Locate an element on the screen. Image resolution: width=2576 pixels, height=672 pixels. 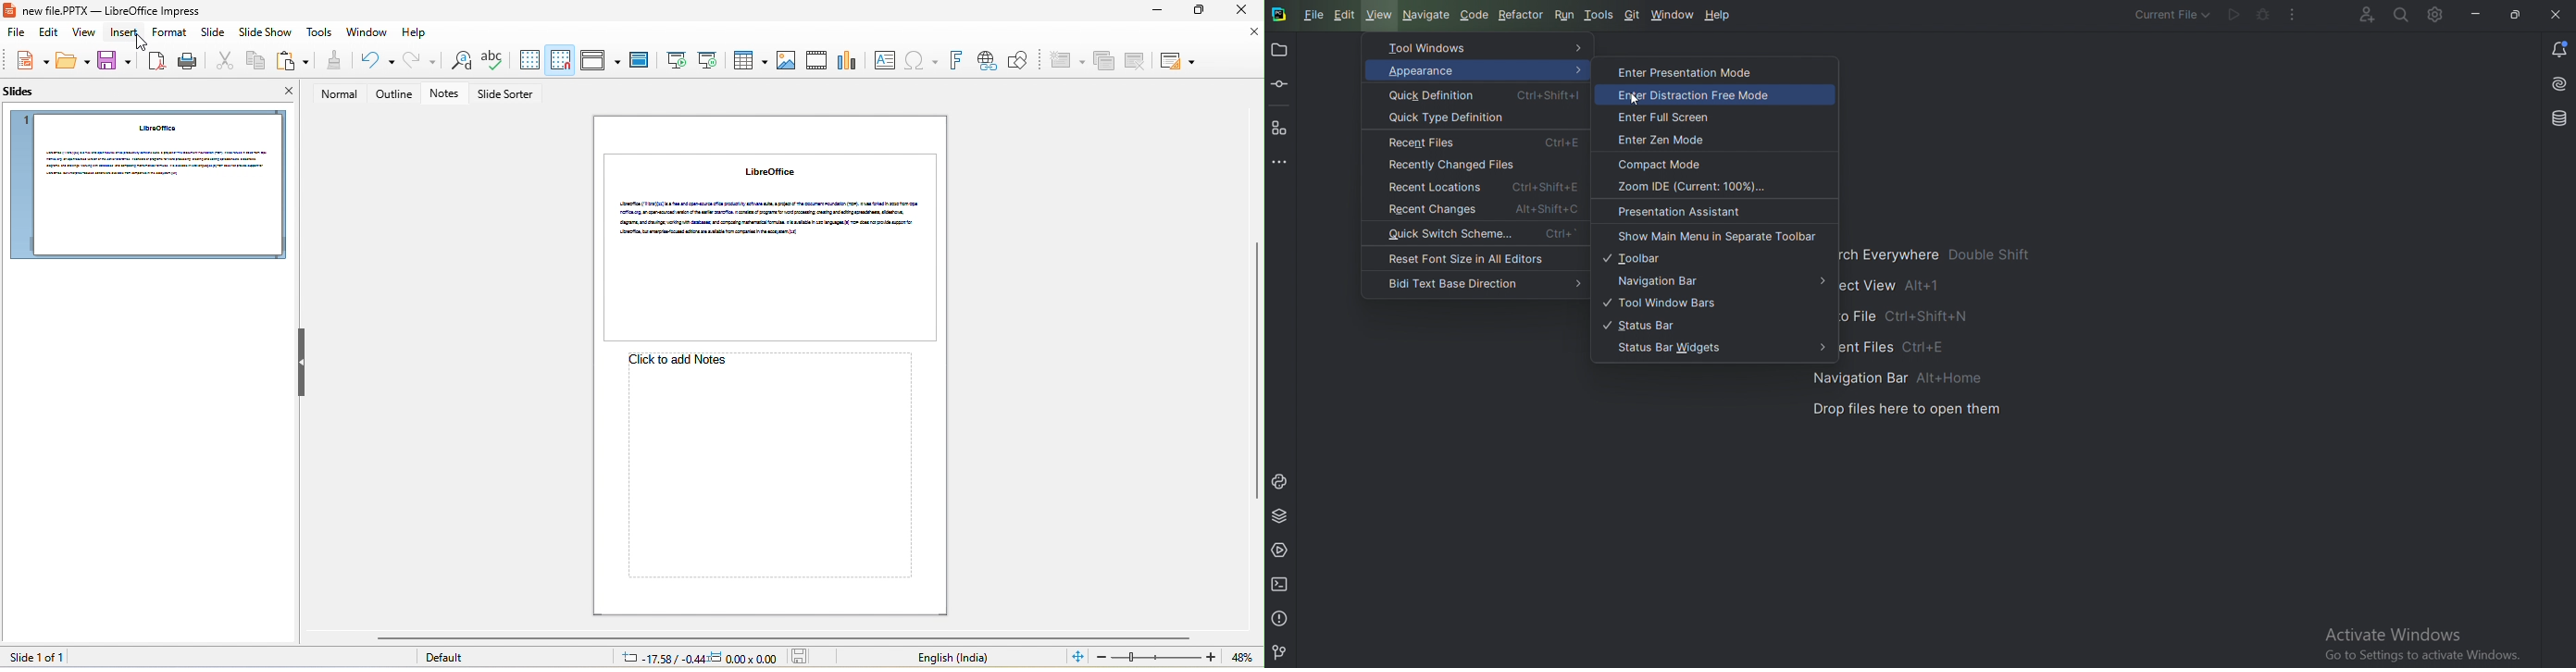
Recent files is located at coordinates (1485, 142).